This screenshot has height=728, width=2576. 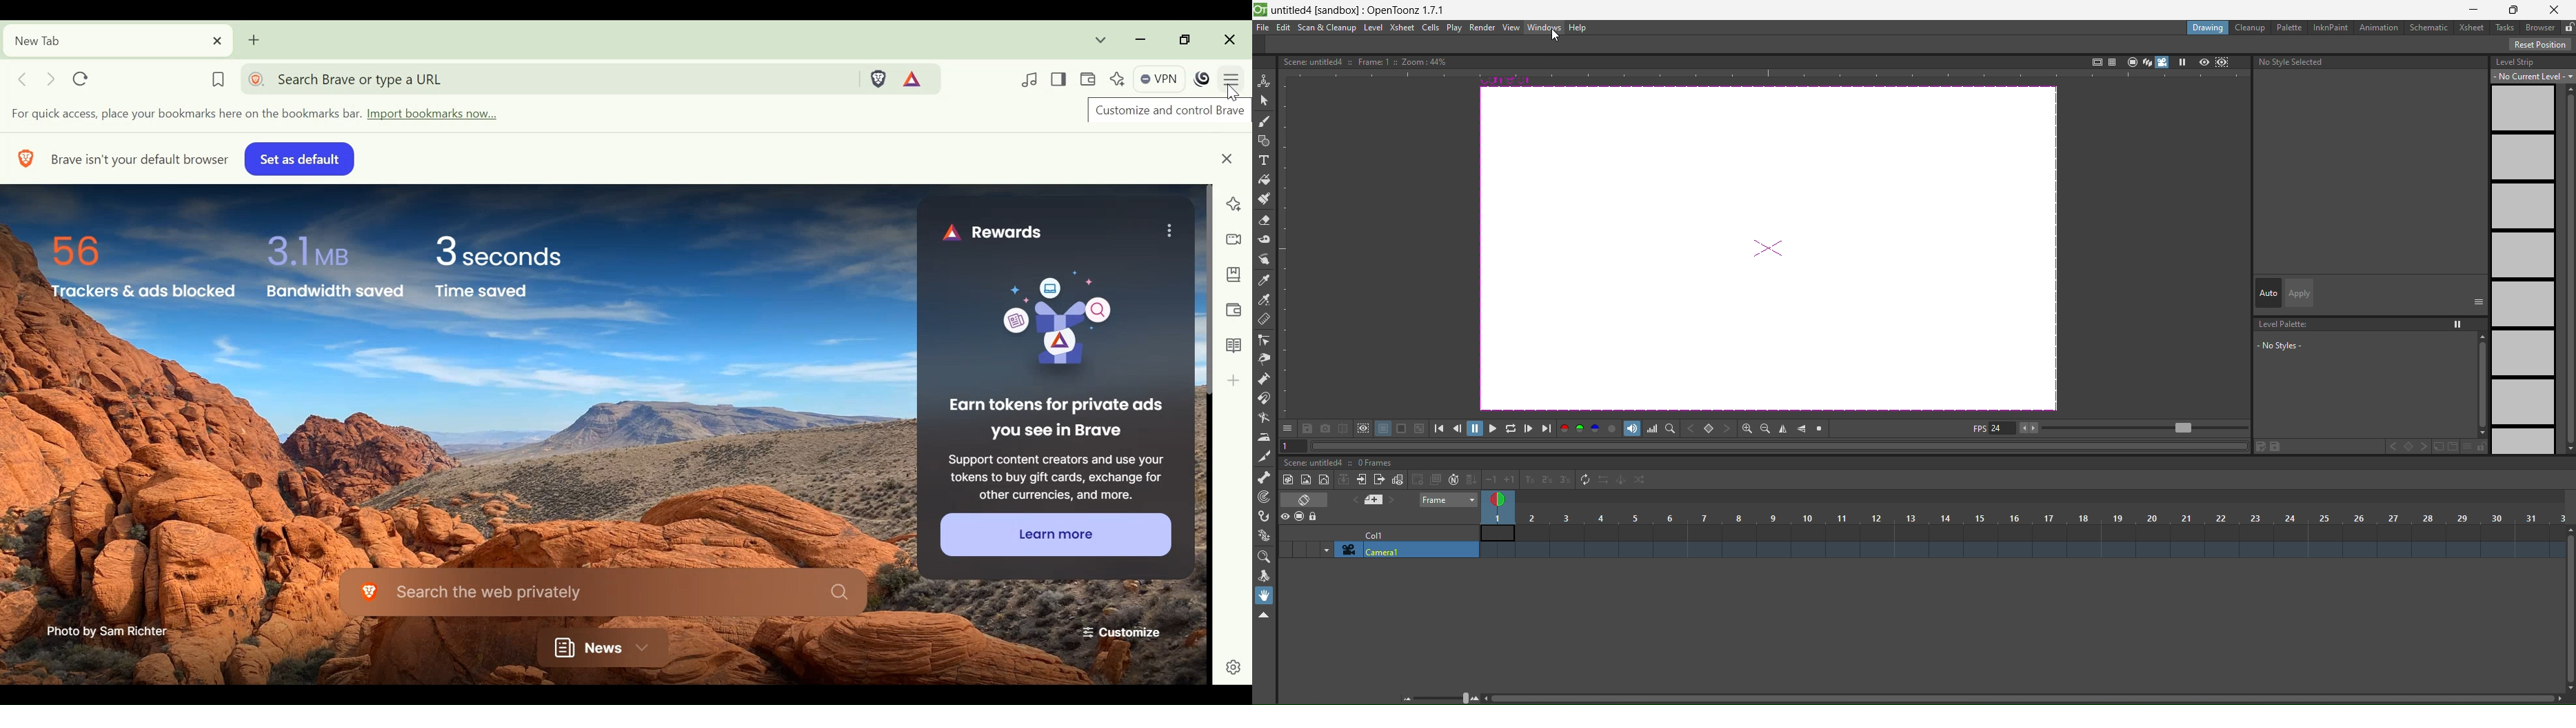 What do you see at coordinates (2516, 9) in the screenshot?
I see `maximize` at bounding box center [2516, 9].